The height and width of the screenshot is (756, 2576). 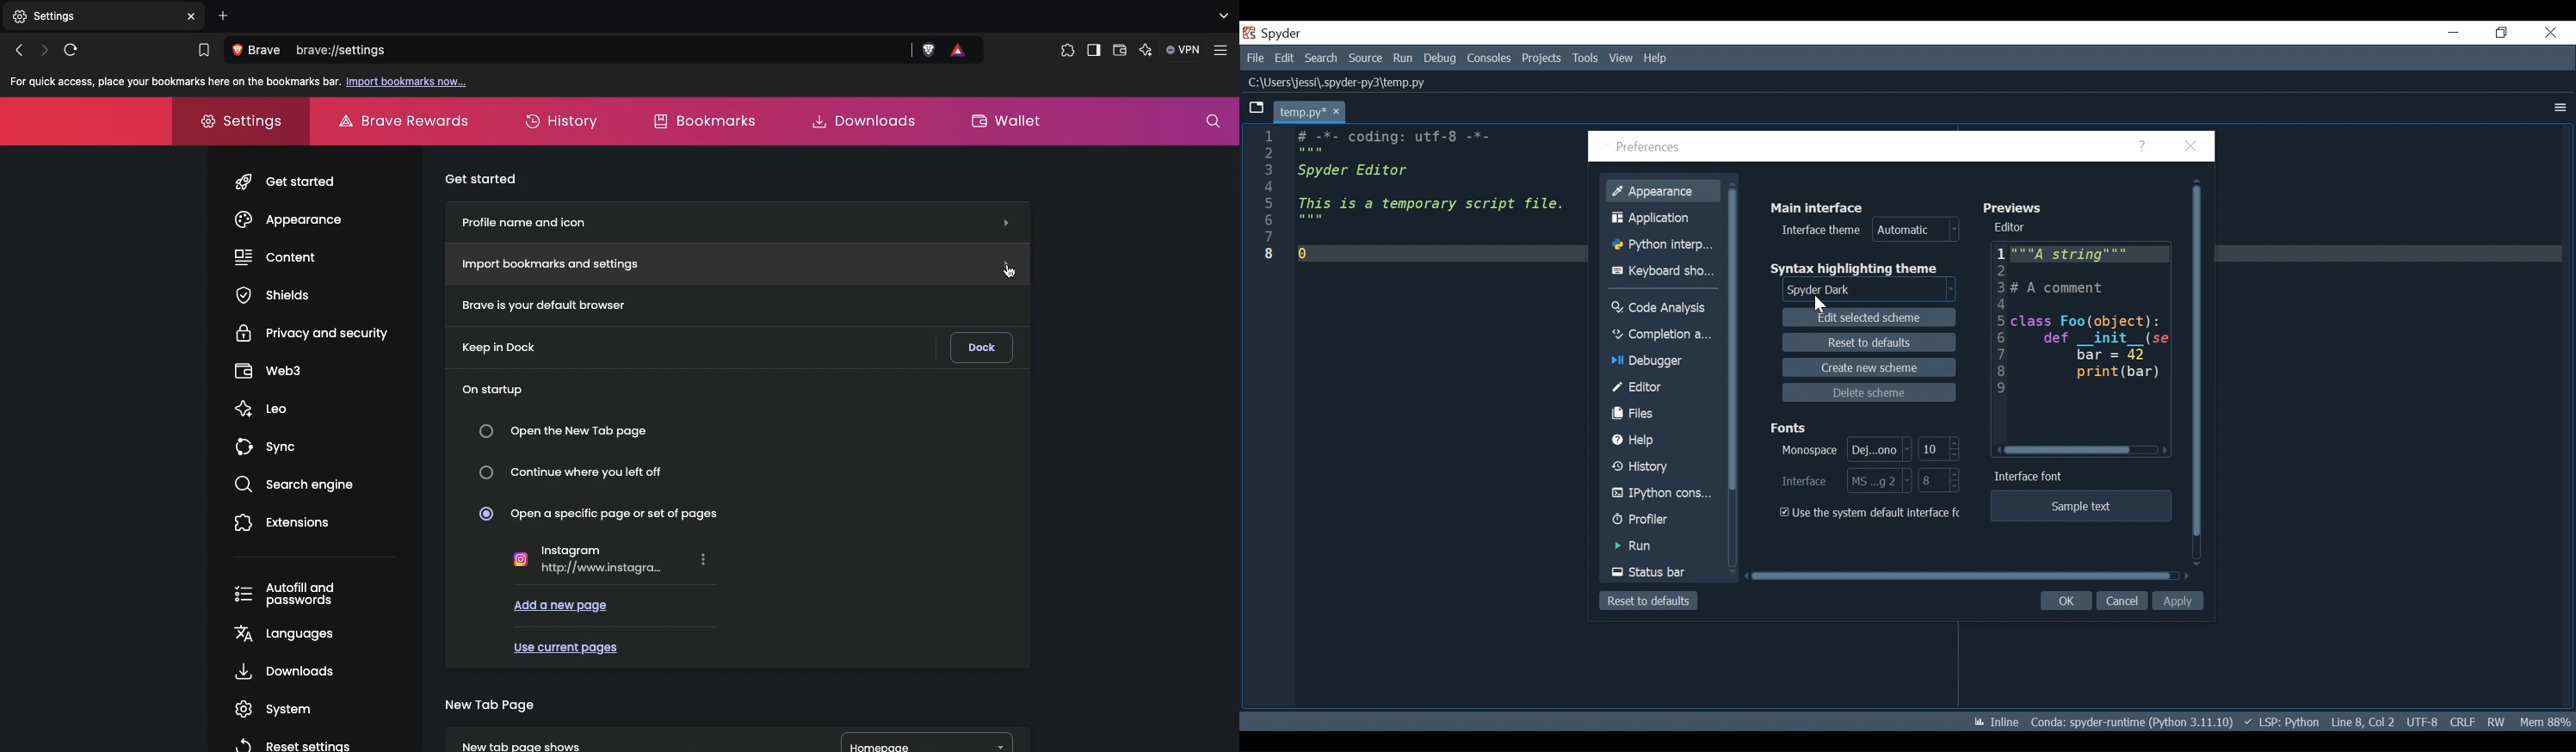 I want to click on Cancel, so click(x=2123, y=601).